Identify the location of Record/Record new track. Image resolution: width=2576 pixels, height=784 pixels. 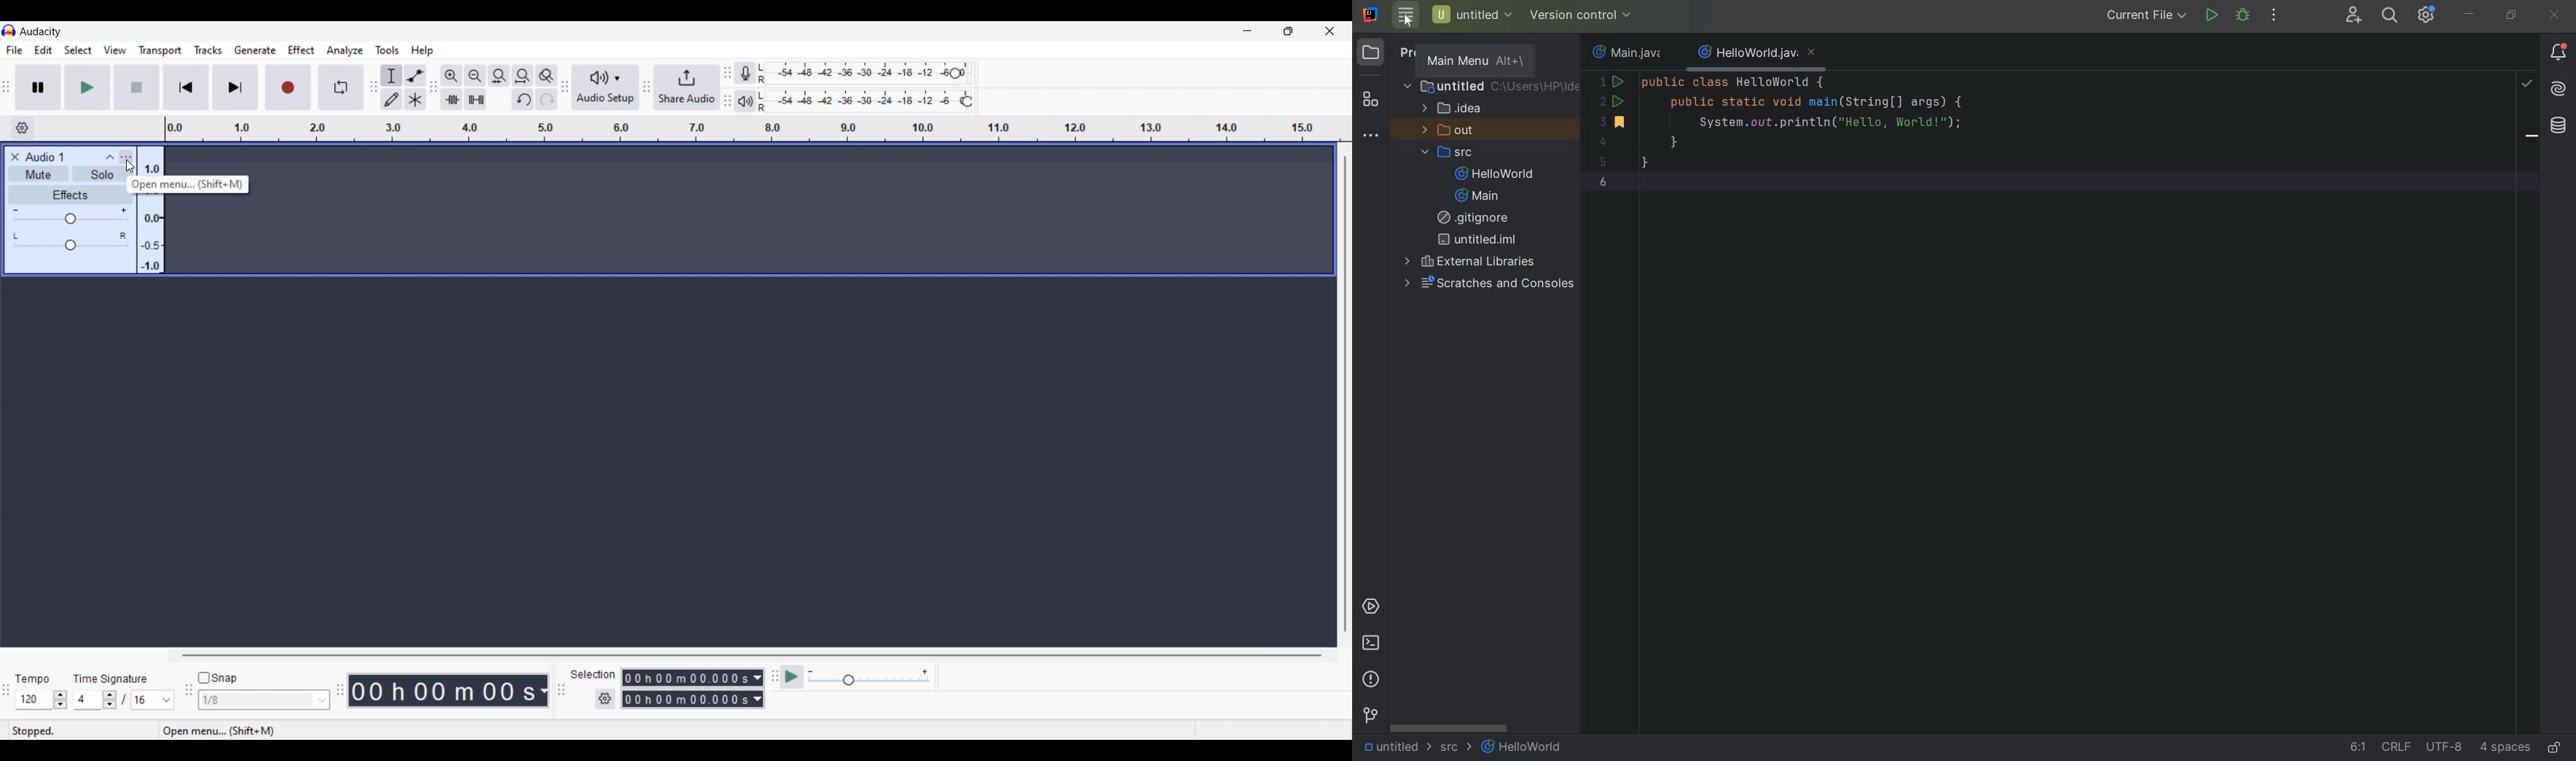
(289, 87).